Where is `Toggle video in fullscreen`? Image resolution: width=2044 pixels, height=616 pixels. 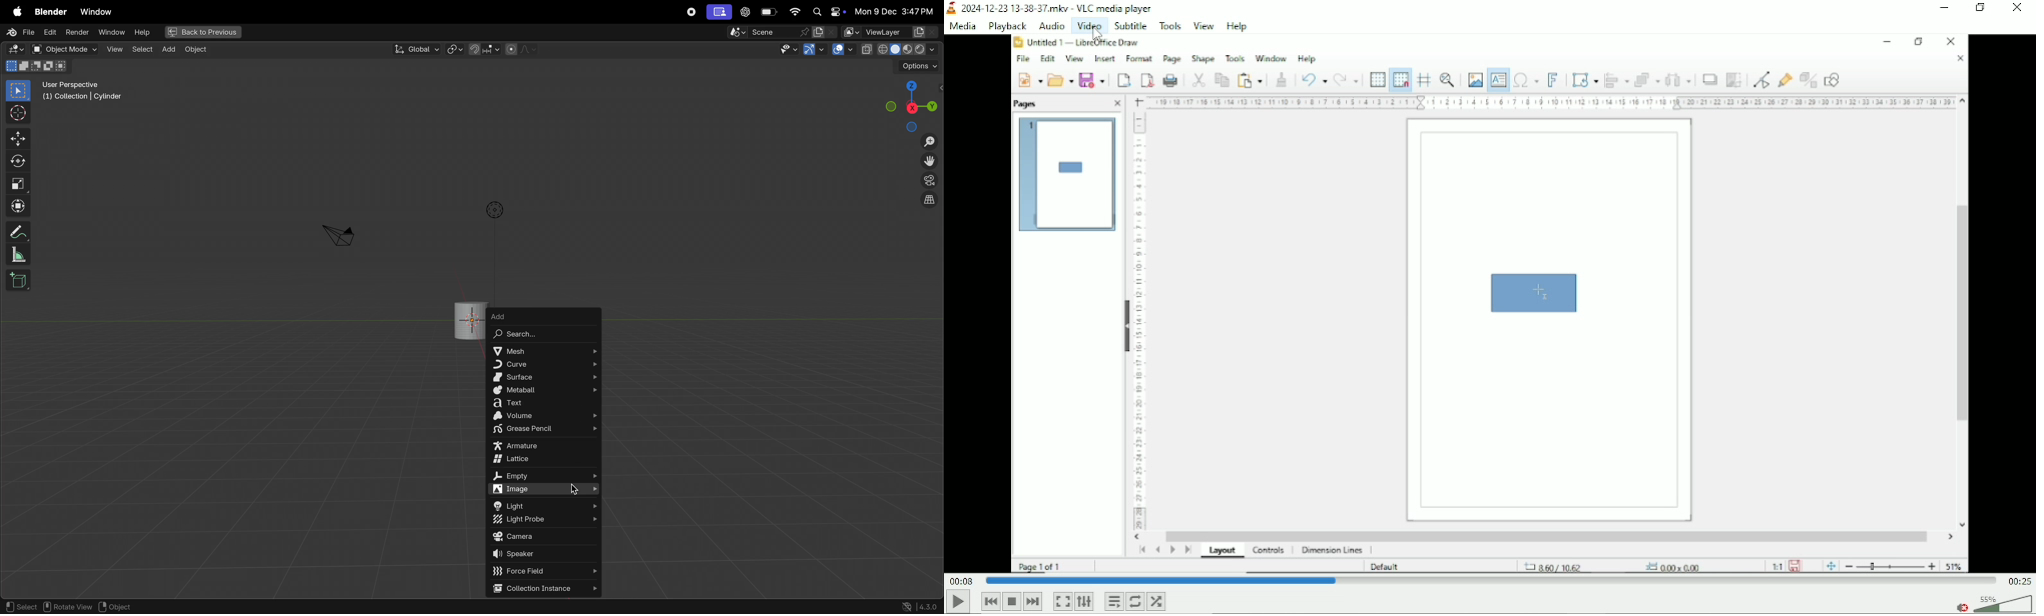
Toggle video in fullscreen is located at coordinates (1062, 602).